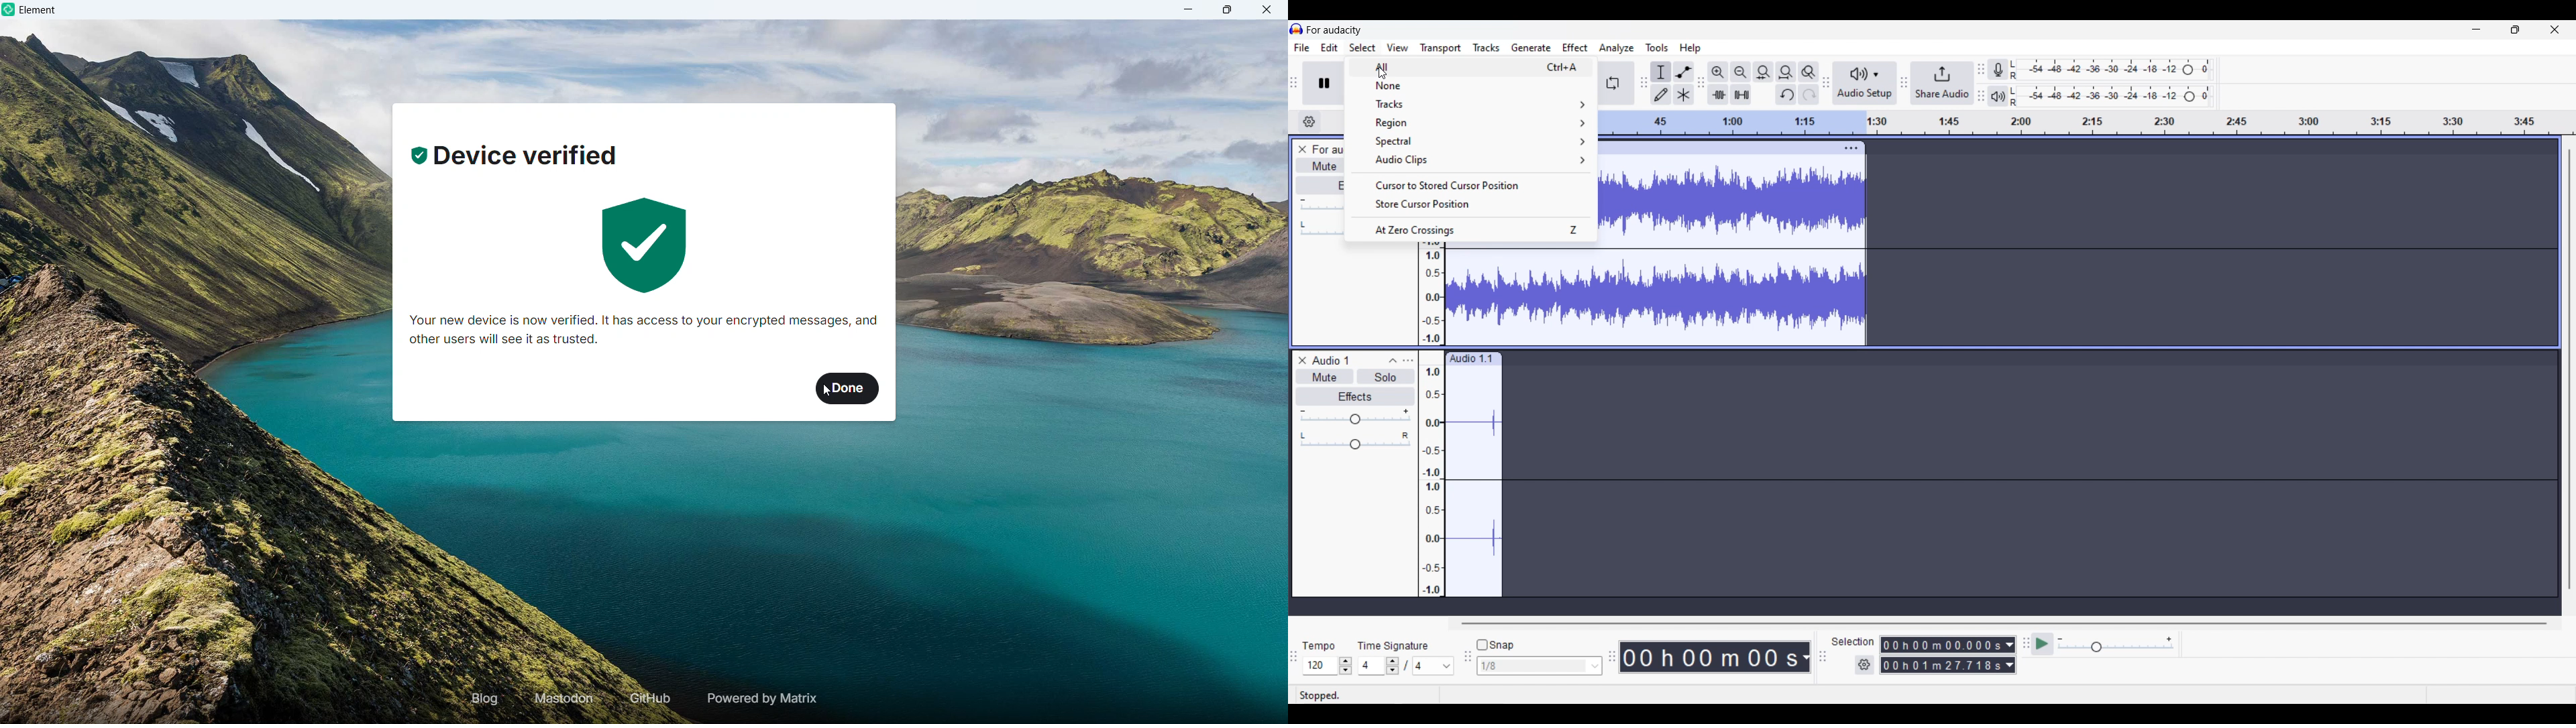 The height and width of the screenshot is (728, 2576). Describe the element at coordinates (1615, 48) in the screenshot. I see `Analyze ` at that location.